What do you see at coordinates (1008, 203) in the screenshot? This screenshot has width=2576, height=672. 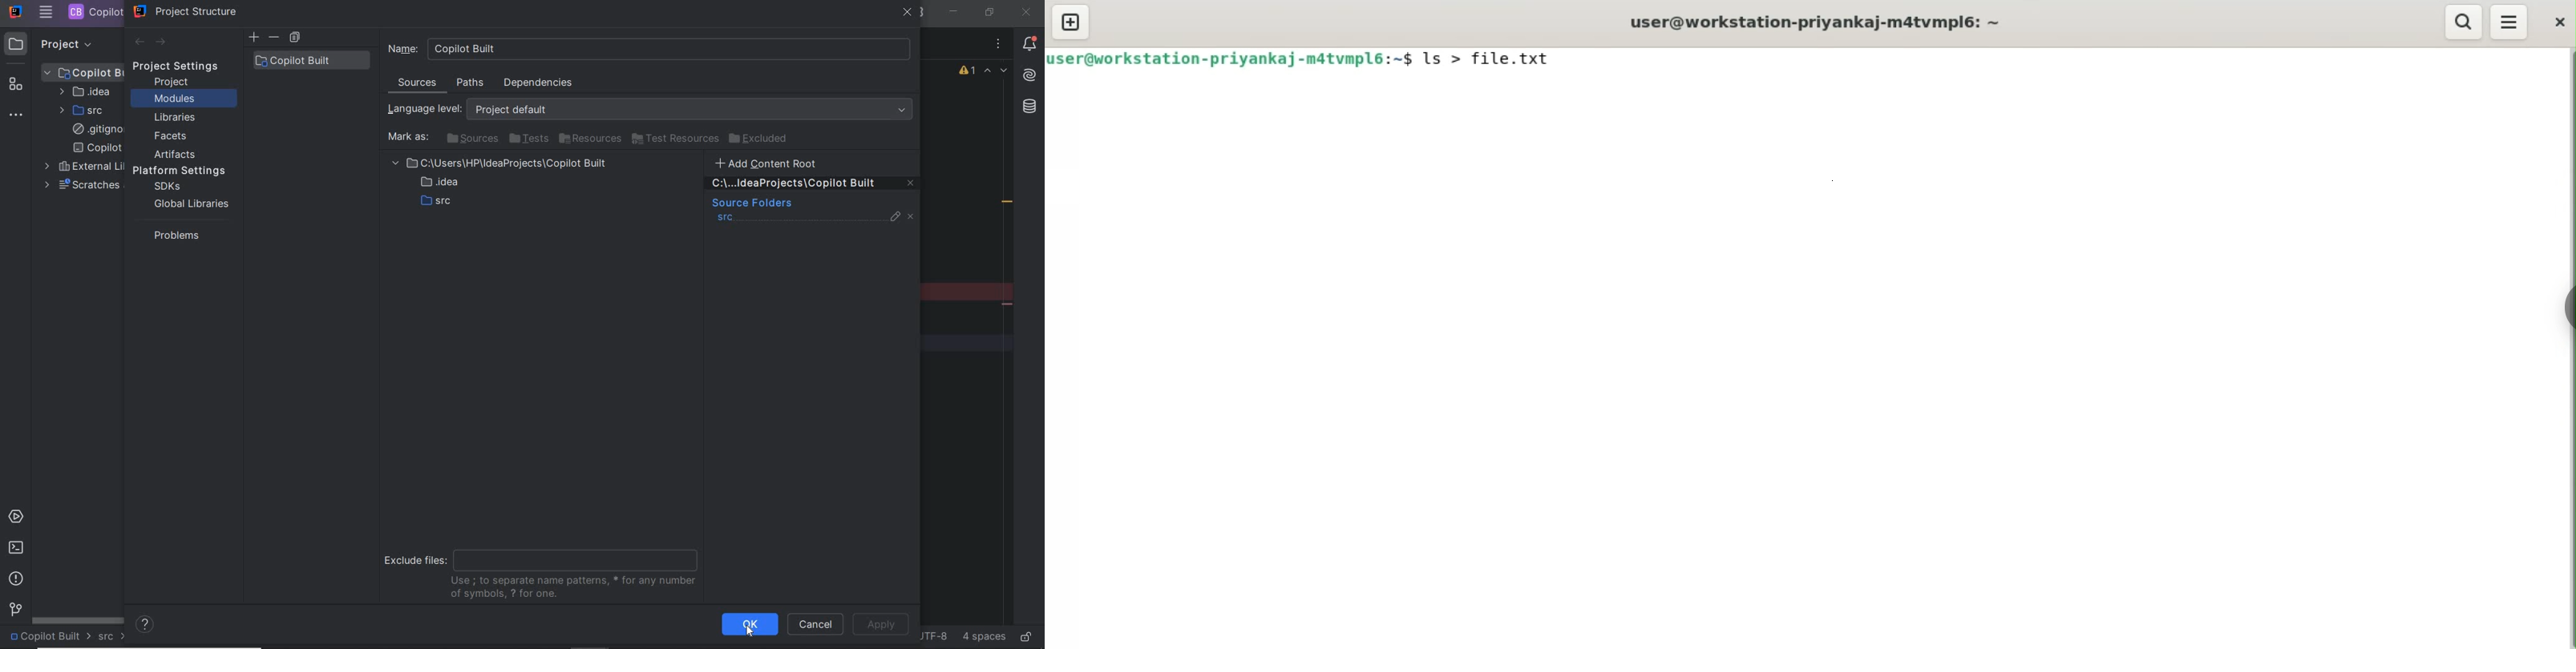 I see `redundant call` at bounding box center [1008, 203].